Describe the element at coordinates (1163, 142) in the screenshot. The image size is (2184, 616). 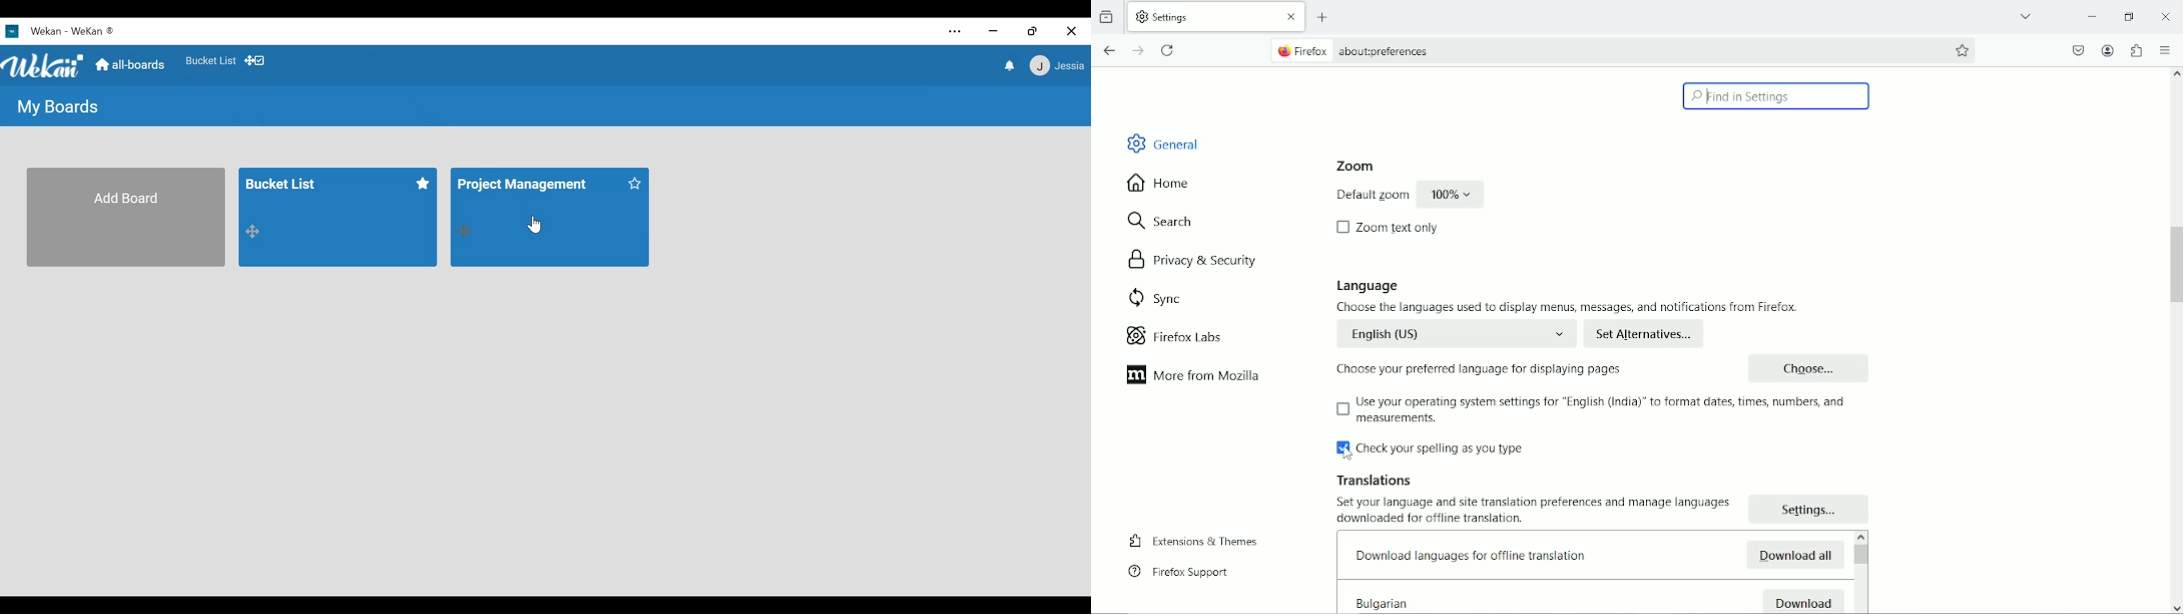
I see `General` at that location.